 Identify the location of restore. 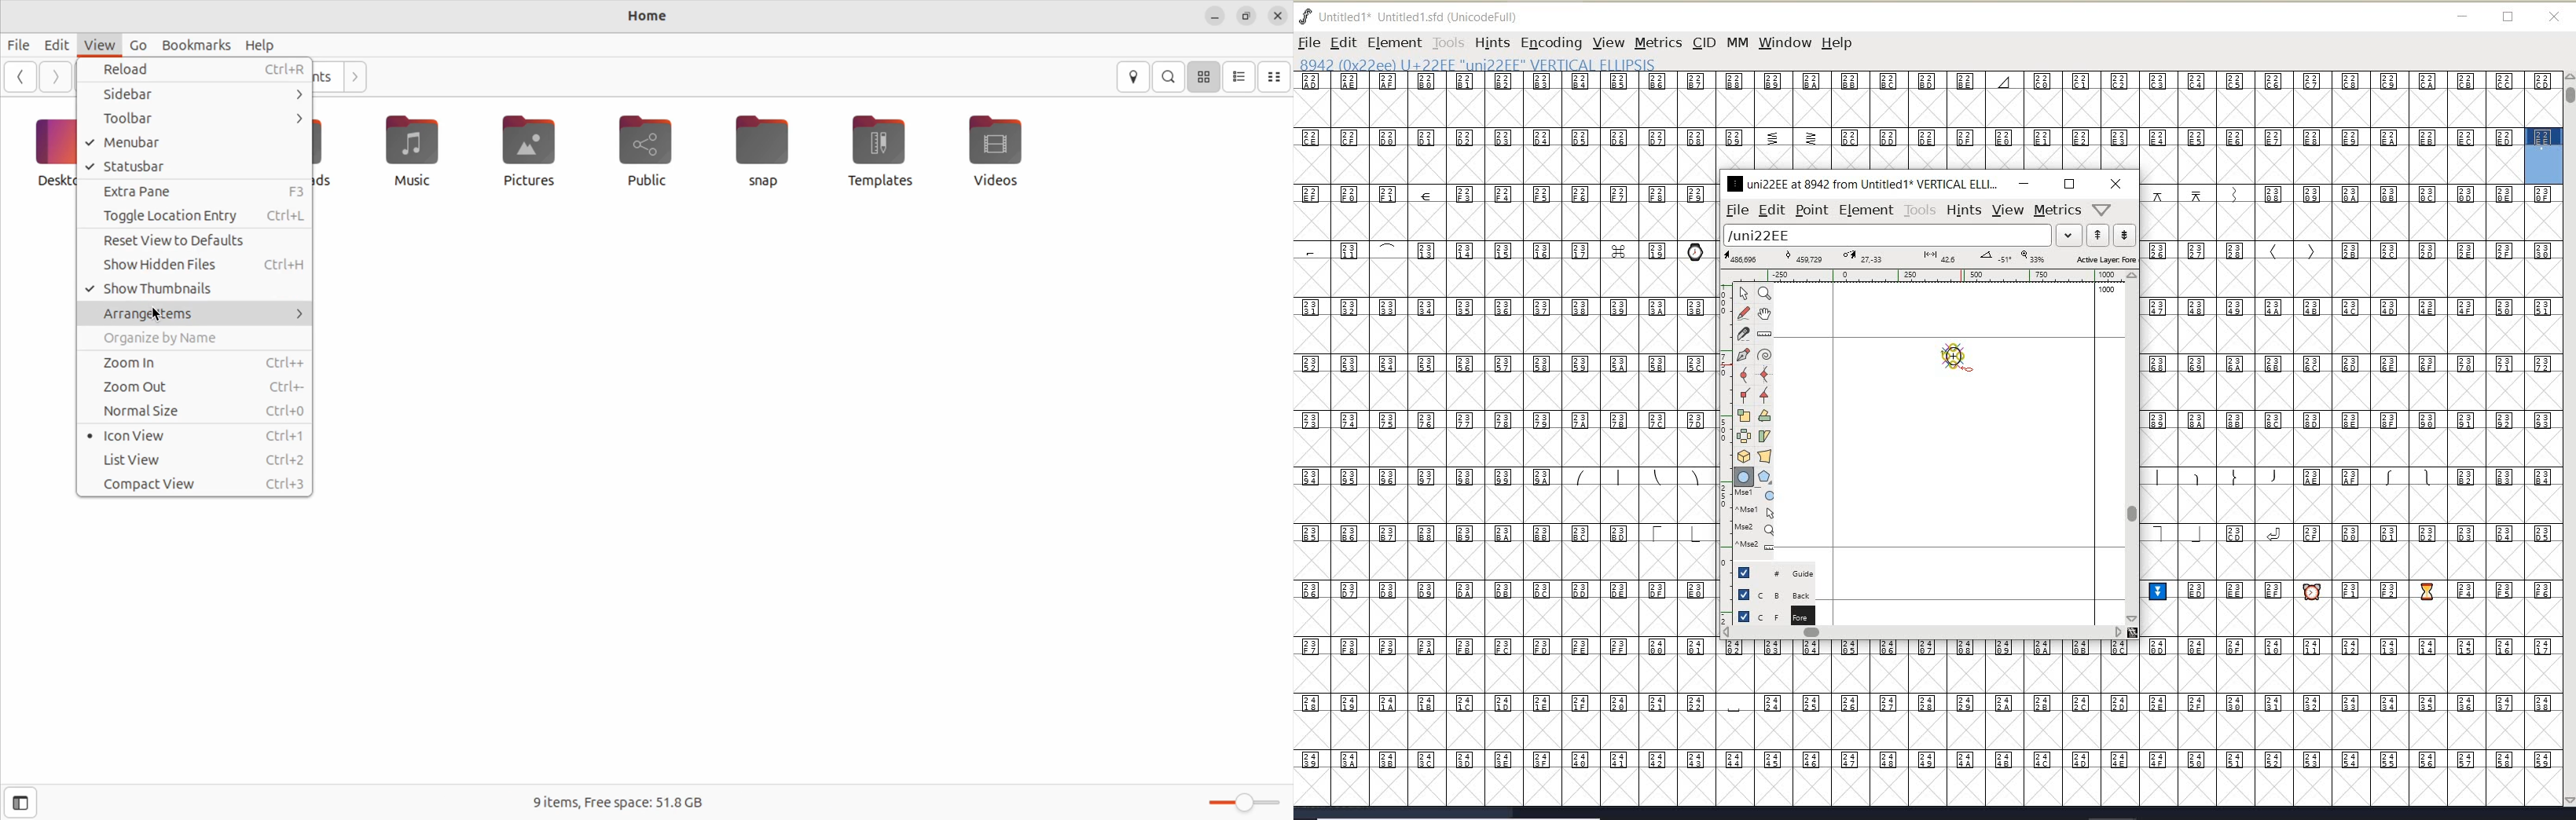
(2069, 184).